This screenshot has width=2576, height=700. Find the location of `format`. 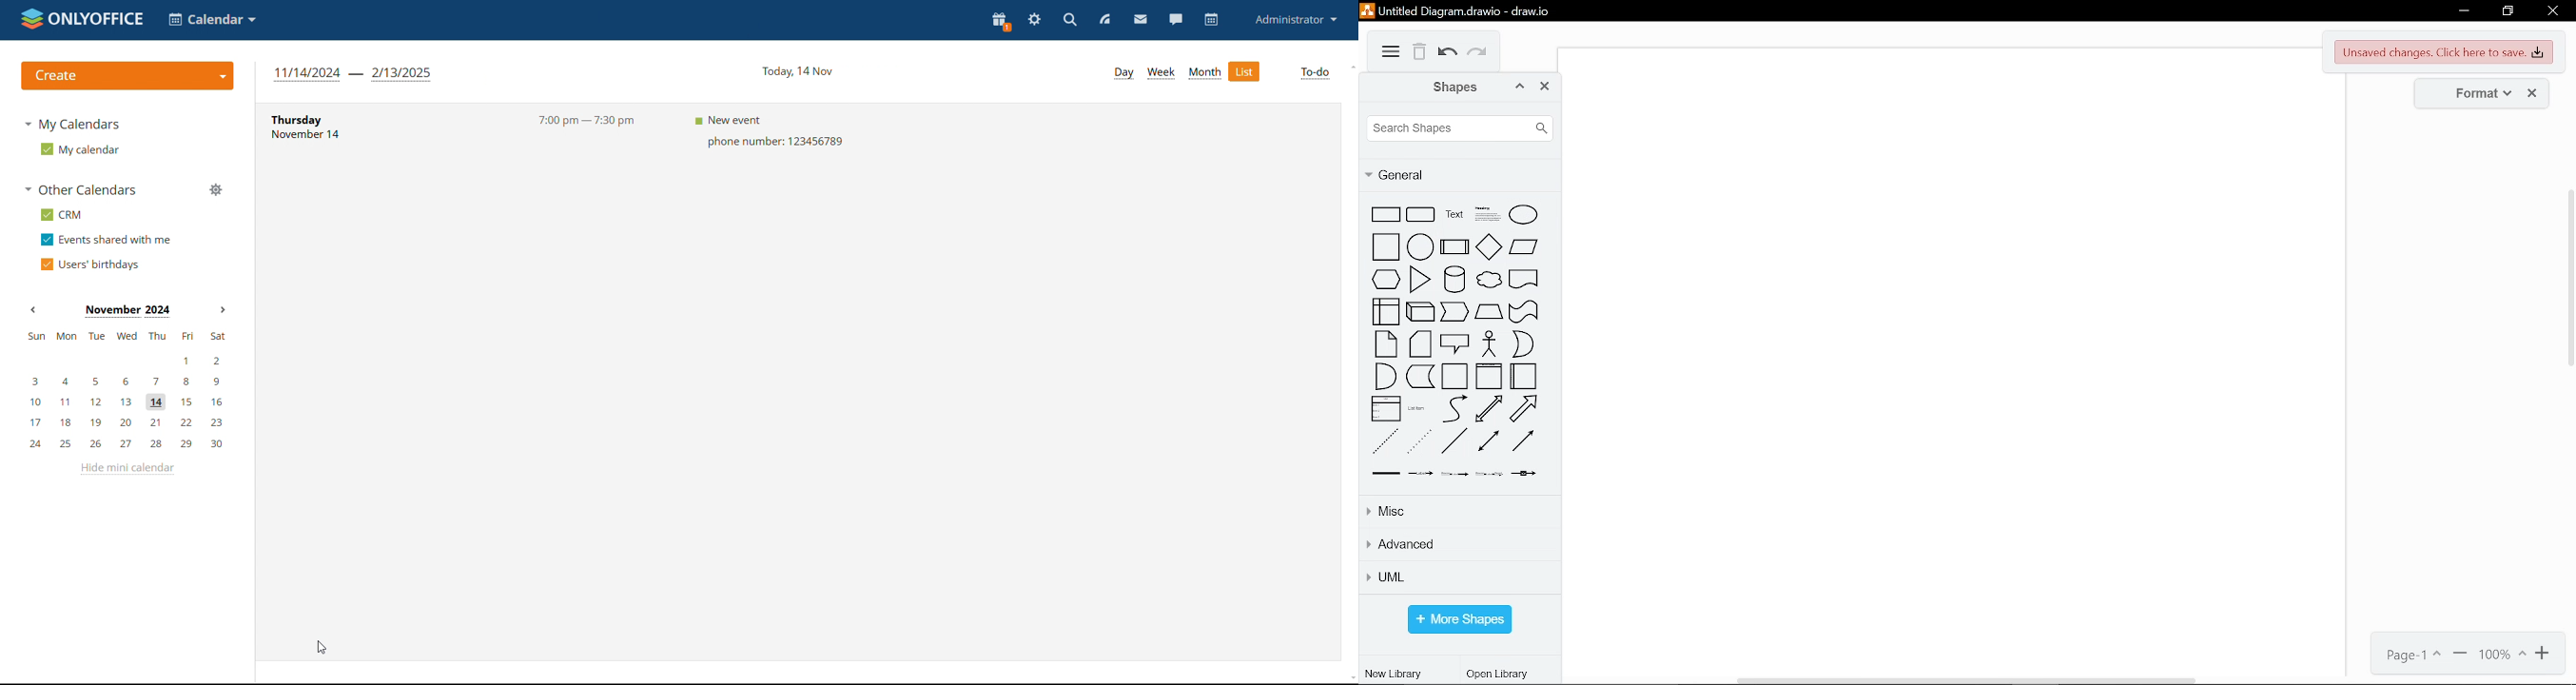

format is located at coordinates (2476, 92).